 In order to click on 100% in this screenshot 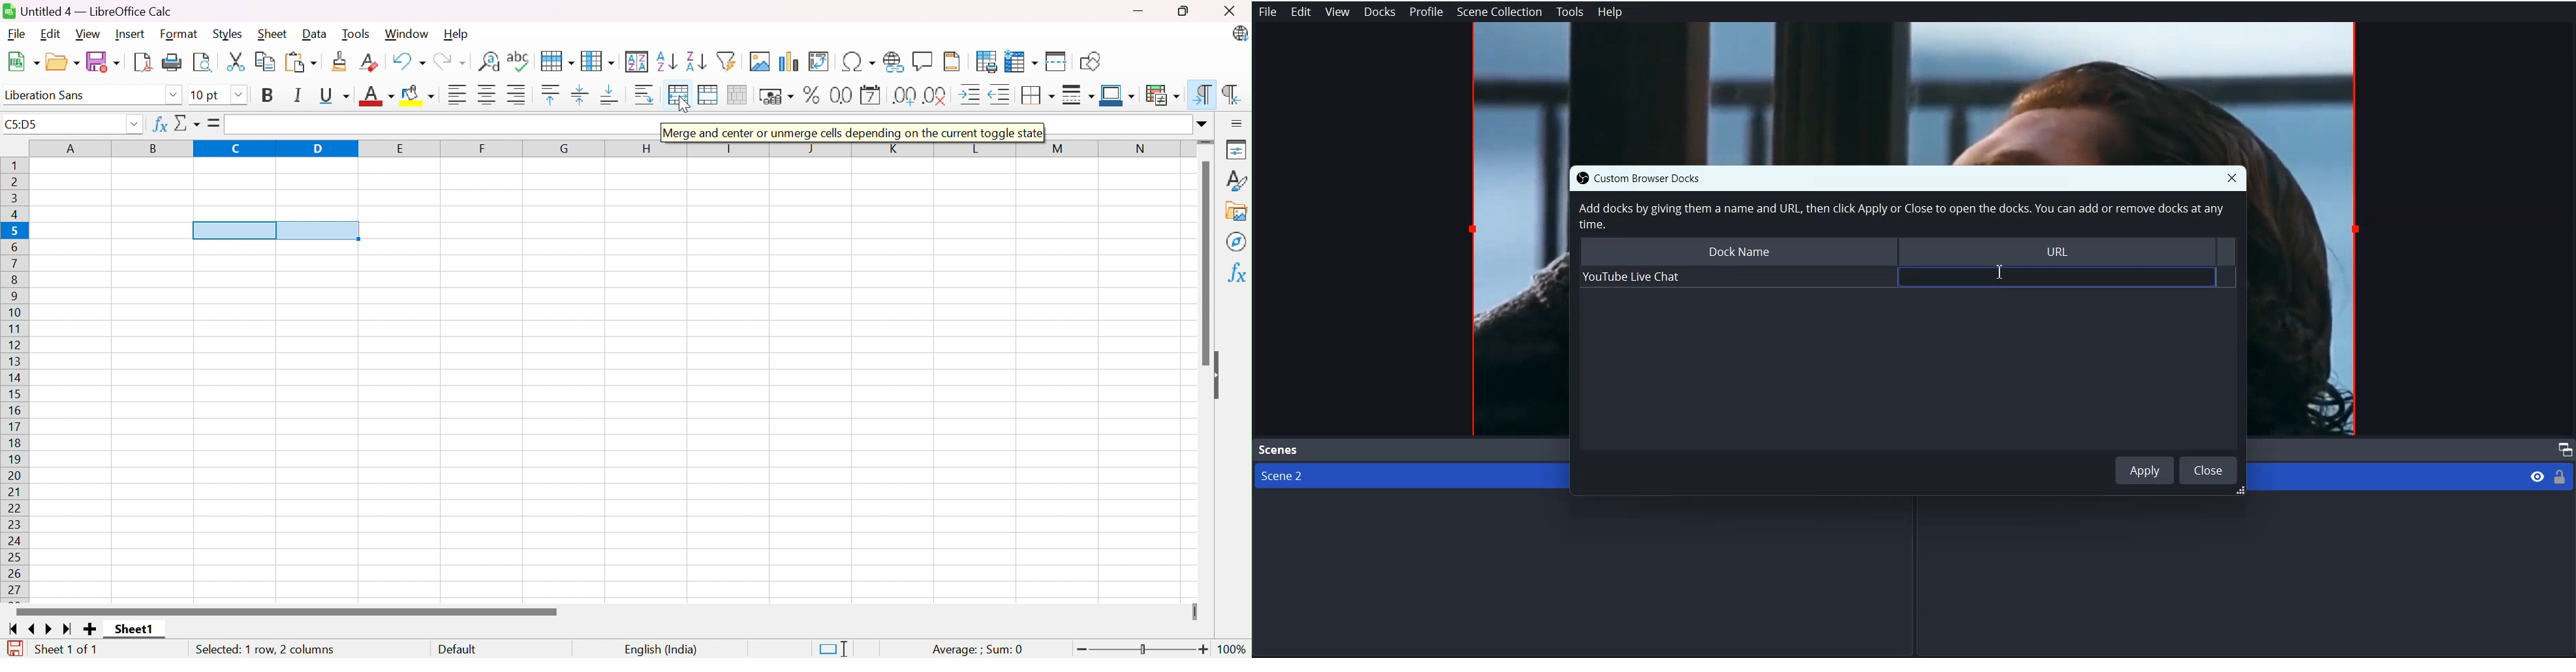, I will do `click(1232, 649)`.